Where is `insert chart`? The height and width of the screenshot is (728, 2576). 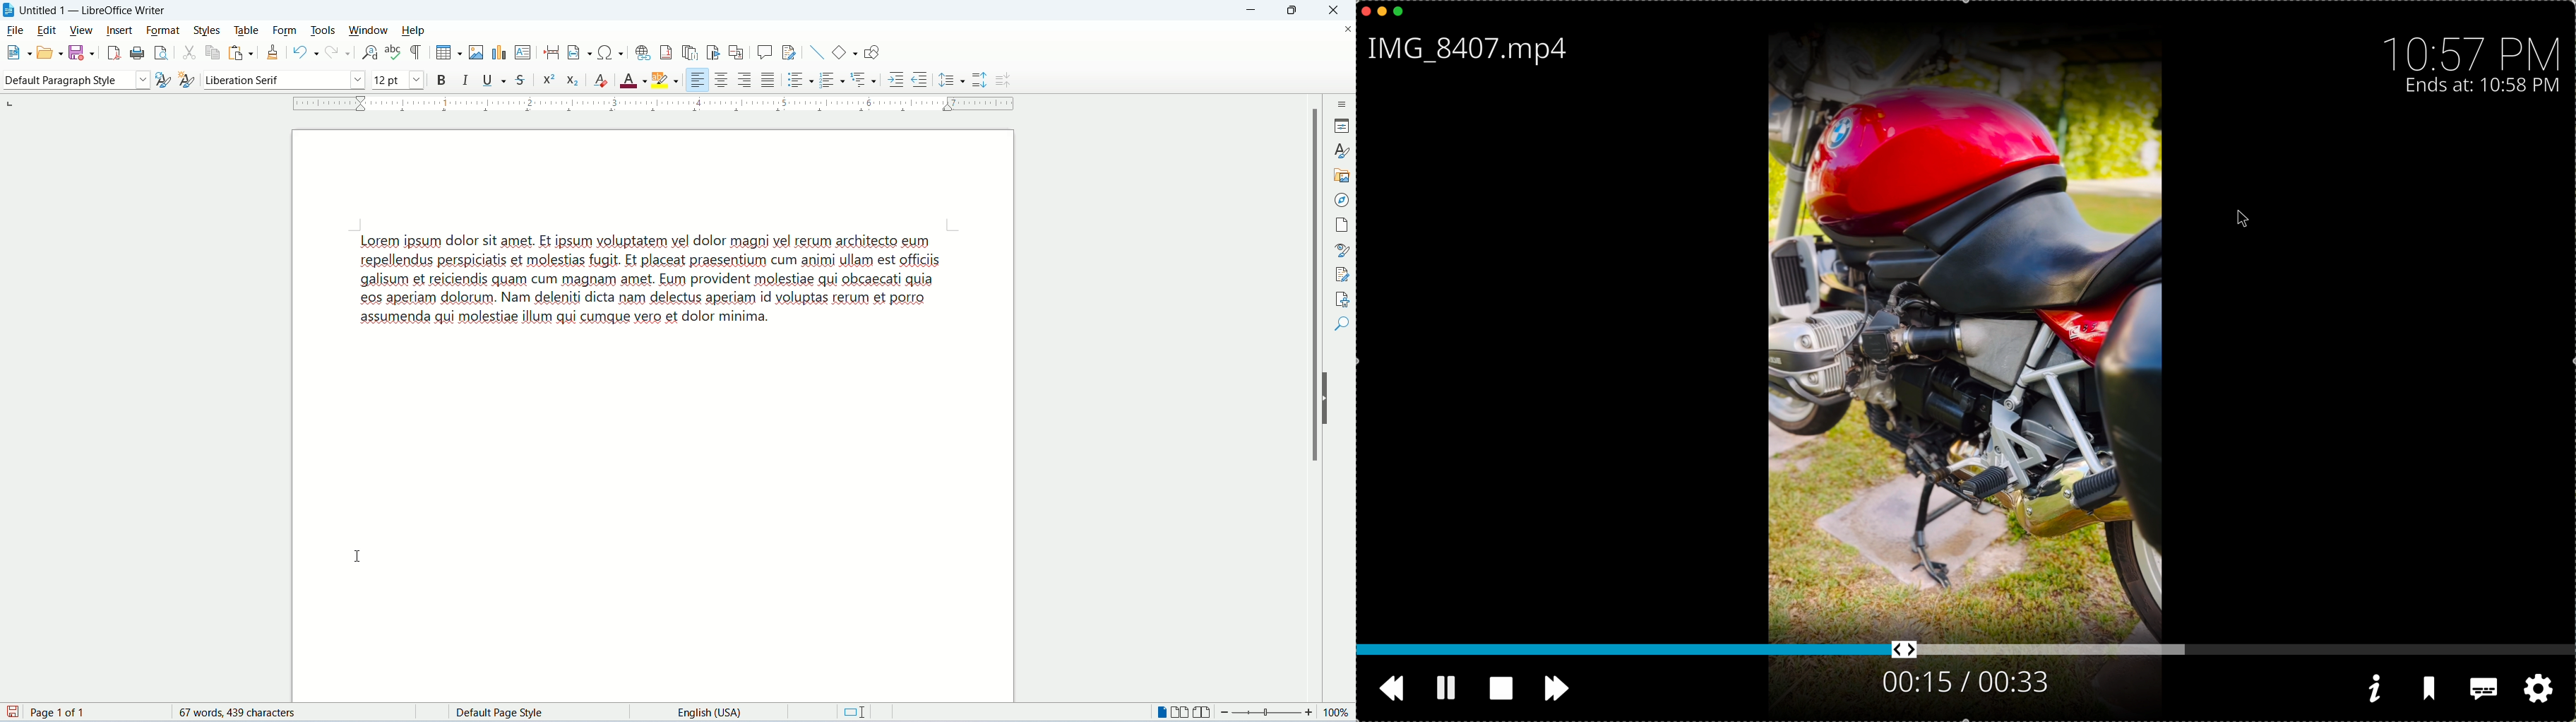 insert chart is located at coordinates (499, 52).